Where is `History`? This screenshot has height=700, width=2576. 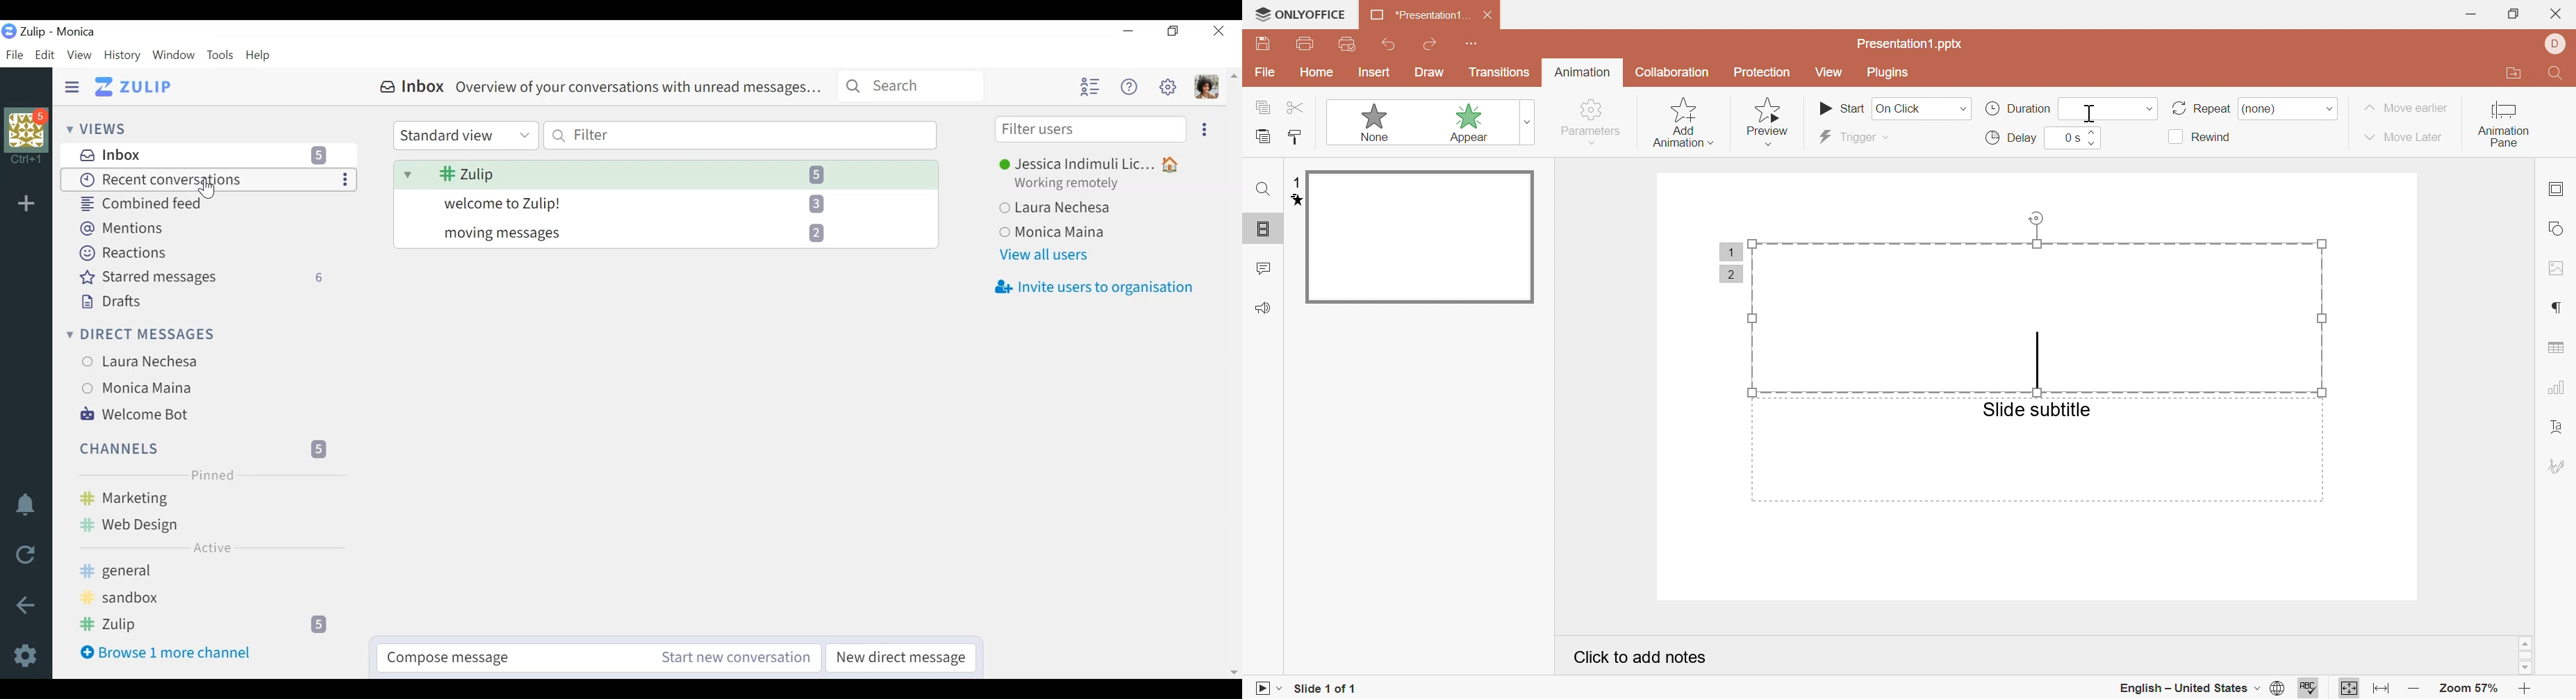
History is located at coordinates (123, 56).